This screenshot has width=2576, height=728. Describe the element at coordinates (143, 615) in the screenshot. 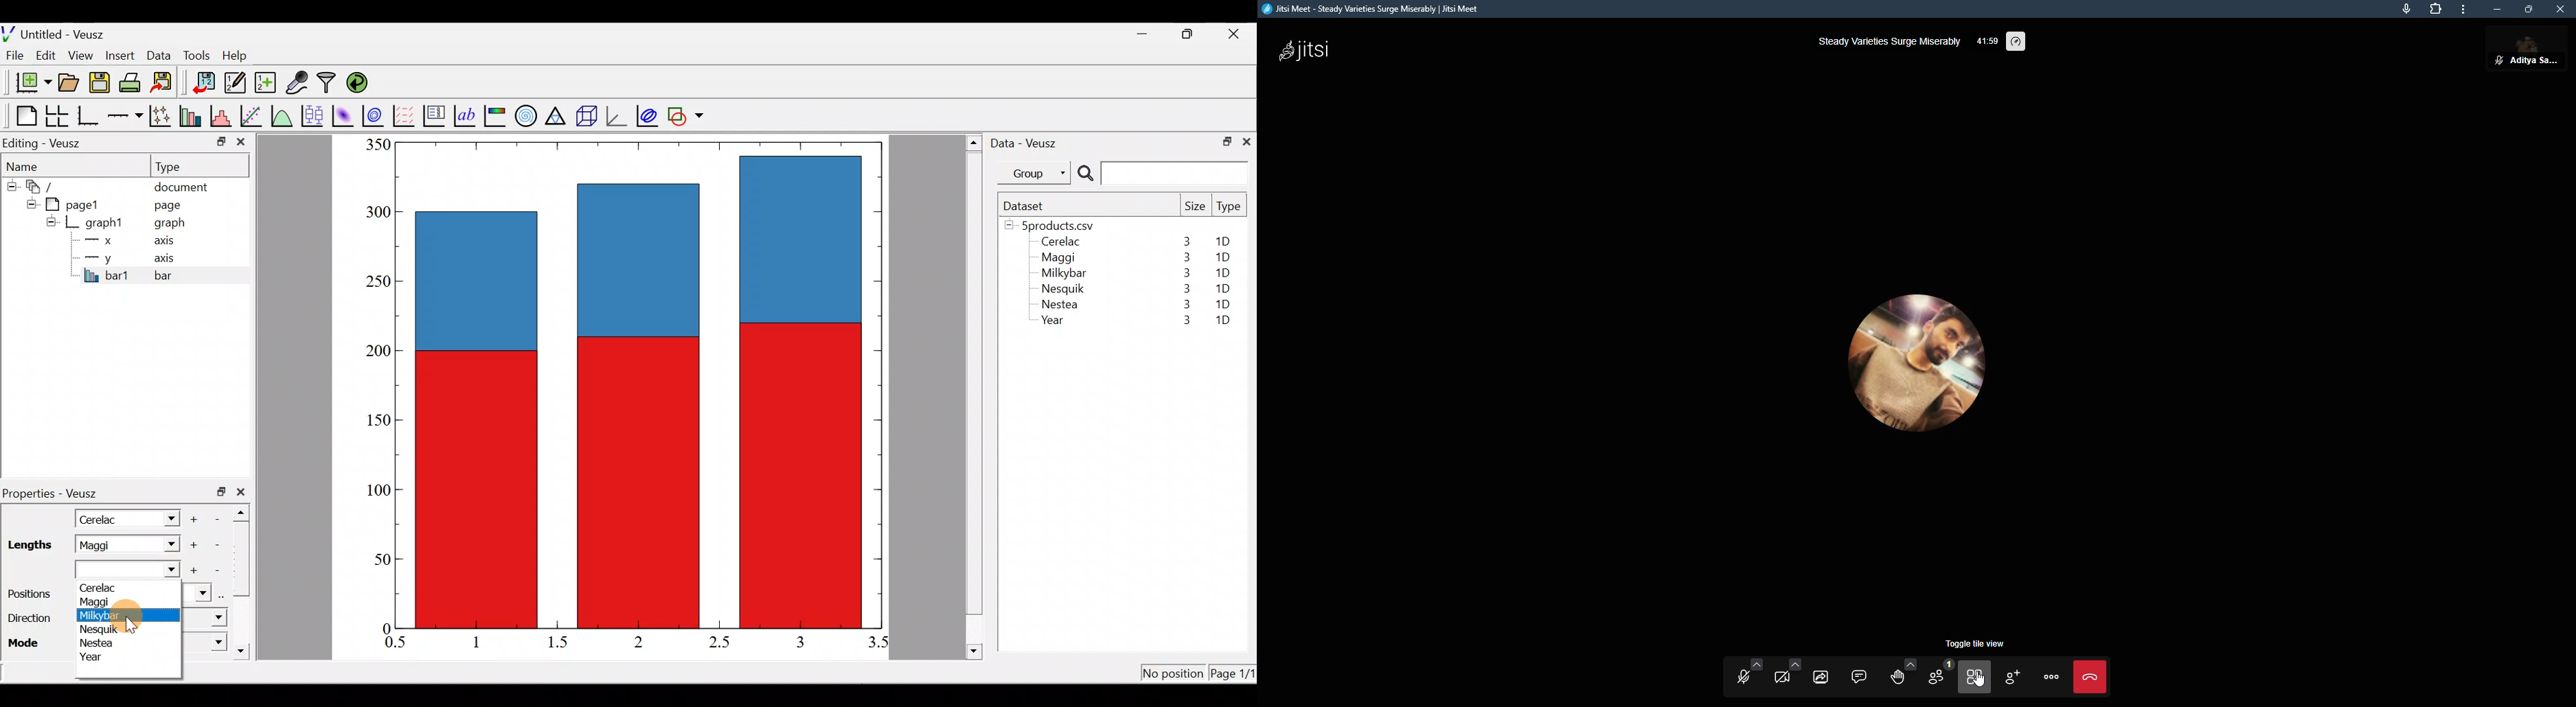

I see `Cursor` at that location.